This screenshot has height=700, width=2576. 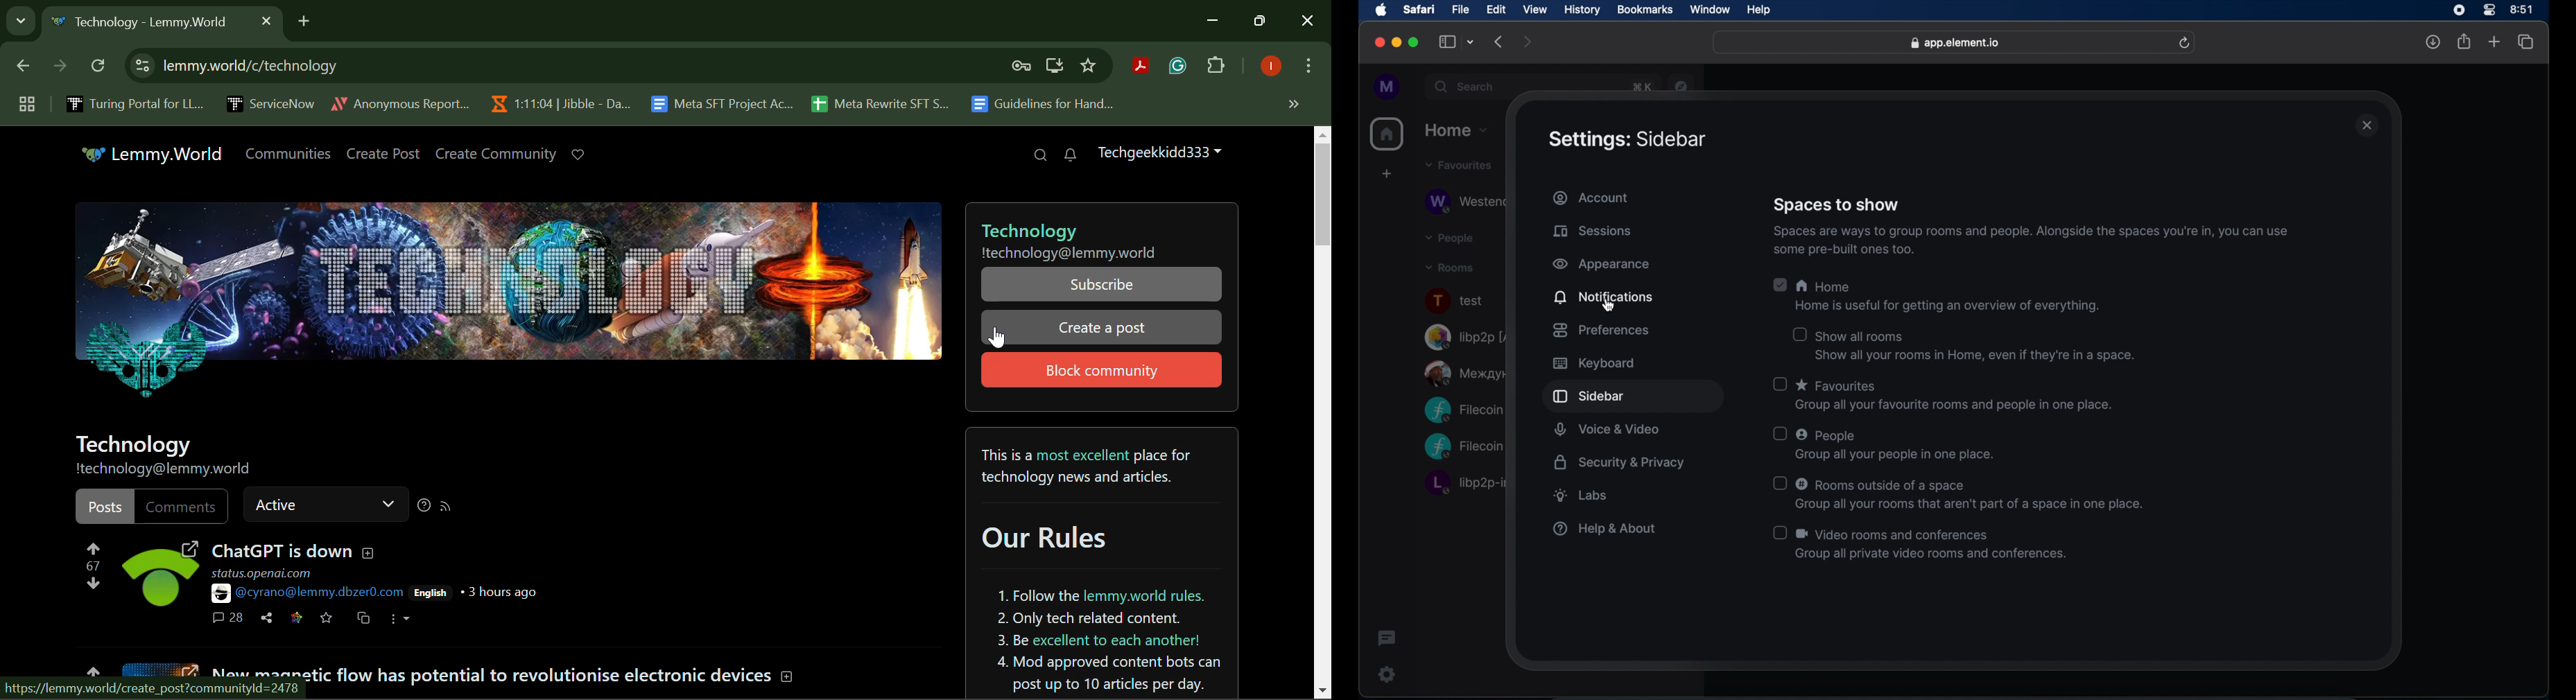 What do you see at coordinates (1600, 264) in the screenshot?
I see `appearance` at bounding box center [1600, 264].